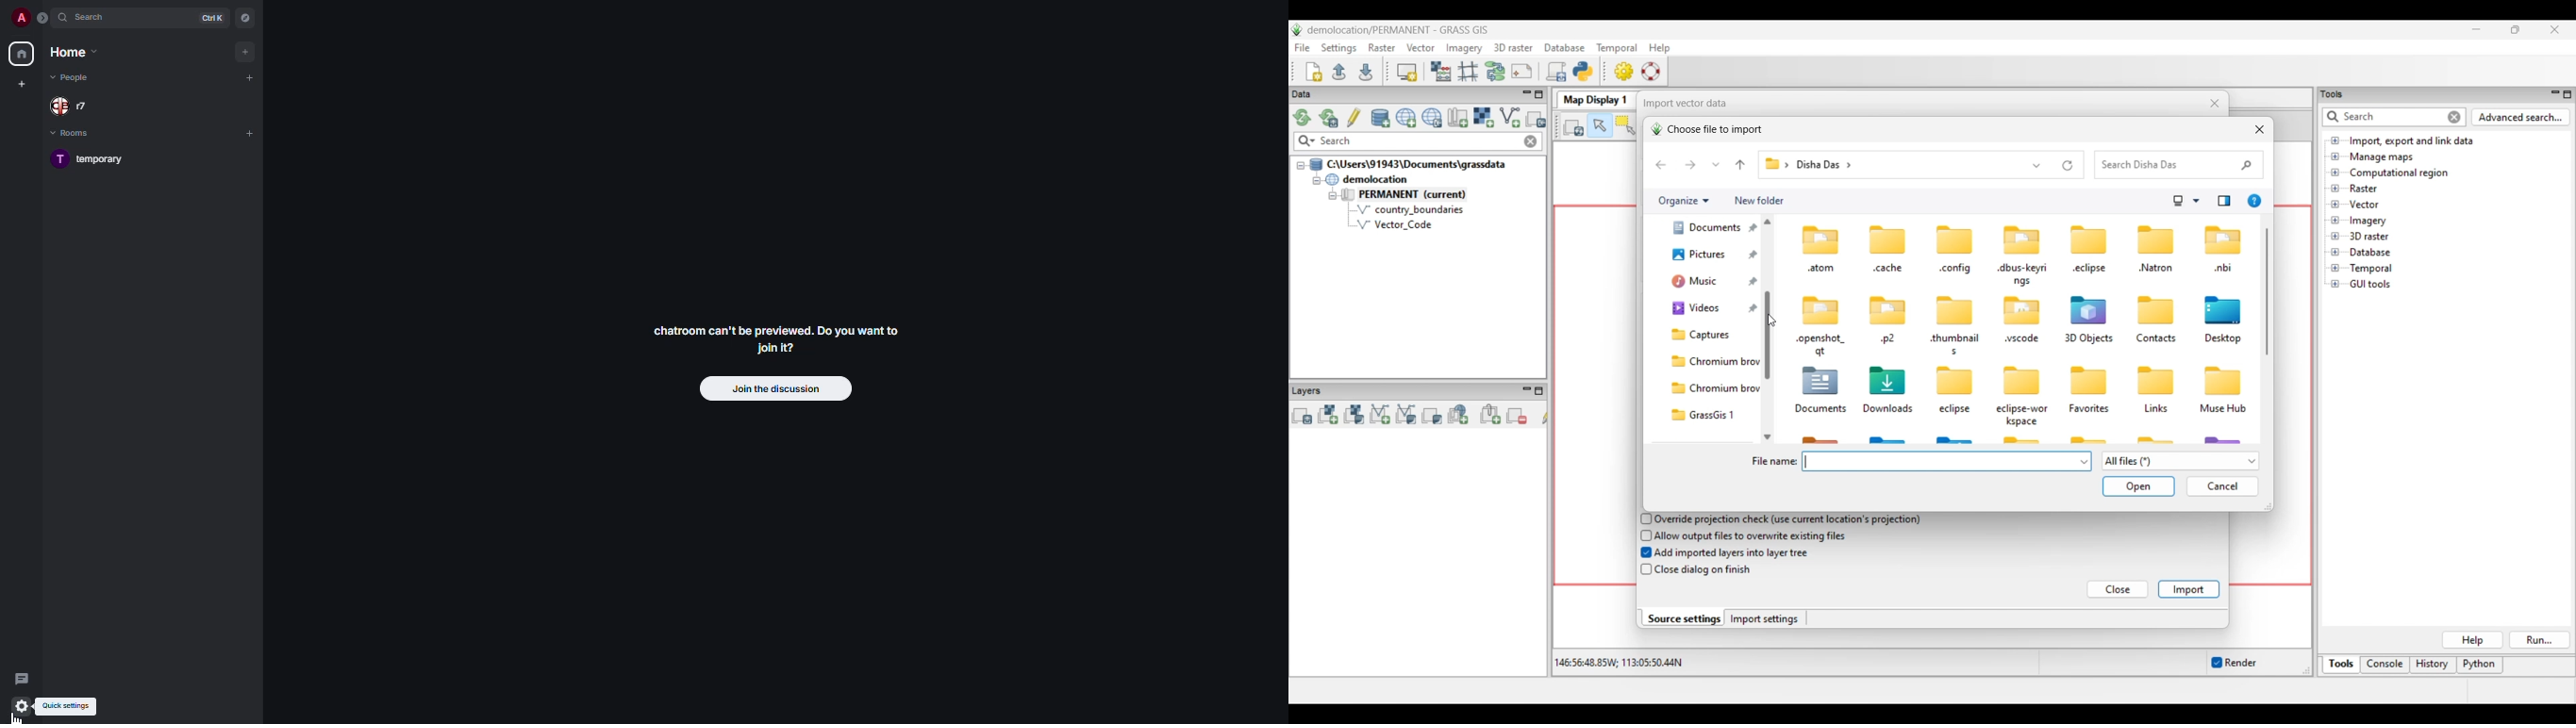 The height and width of the screenshot is (728, 2576). Describe the element at coordinates (21, 83) in the screenshot. I see `create new space` at that location.